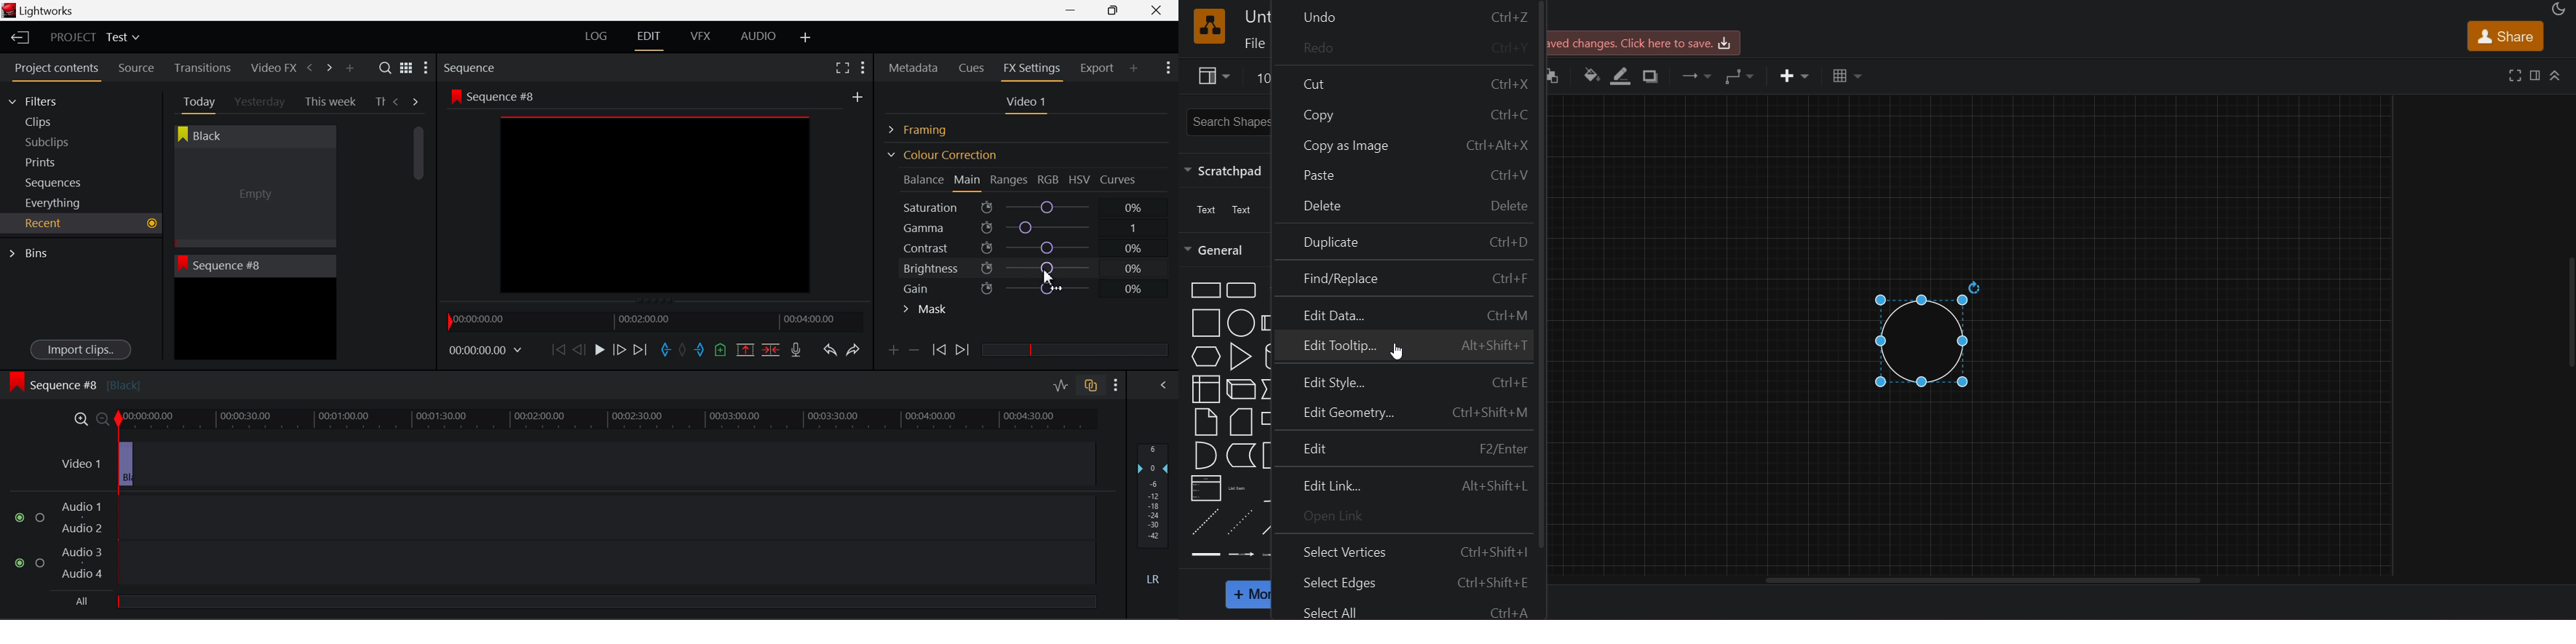 This screenshot has height=644, width=2576. Describe the element at coordinates (926, 311) in the screenshot. I see `Mask` at that location.